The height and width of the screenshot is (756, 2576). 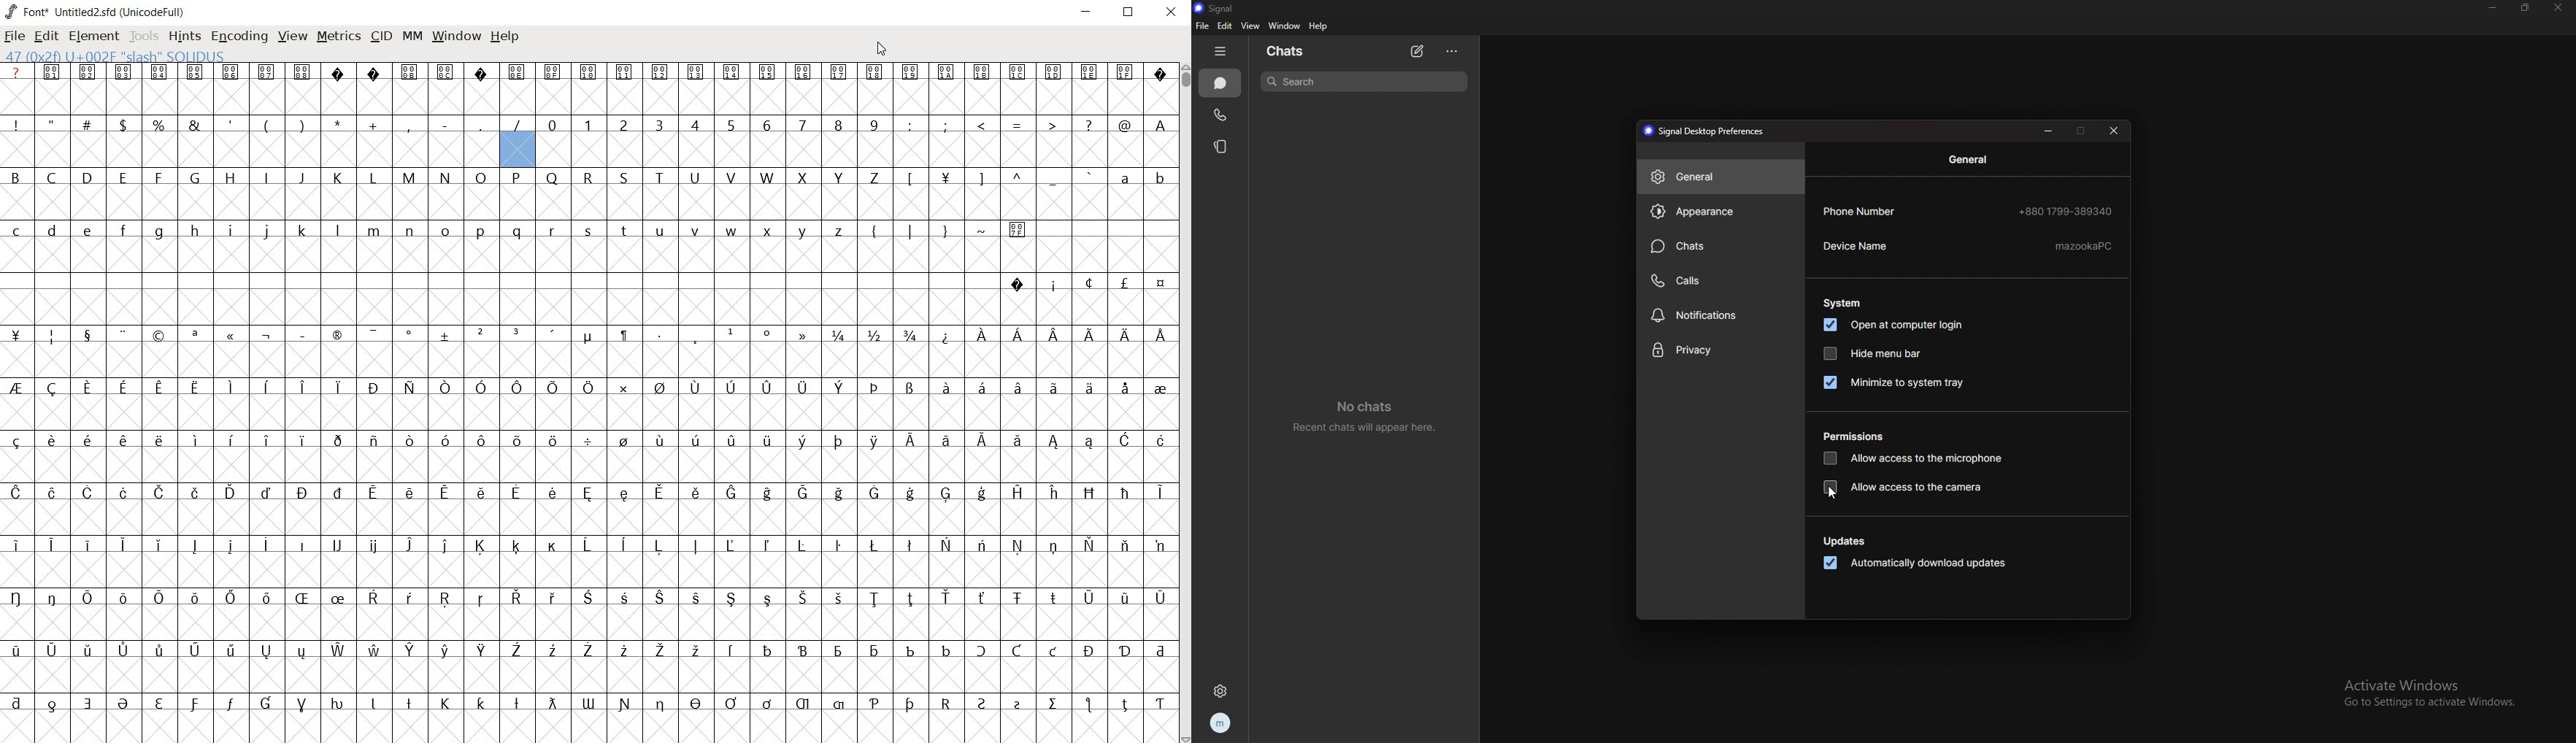 What do you see at coordinates (585, 650) in the screenshot?
I see `special letters` at bounding box center [585, 650].